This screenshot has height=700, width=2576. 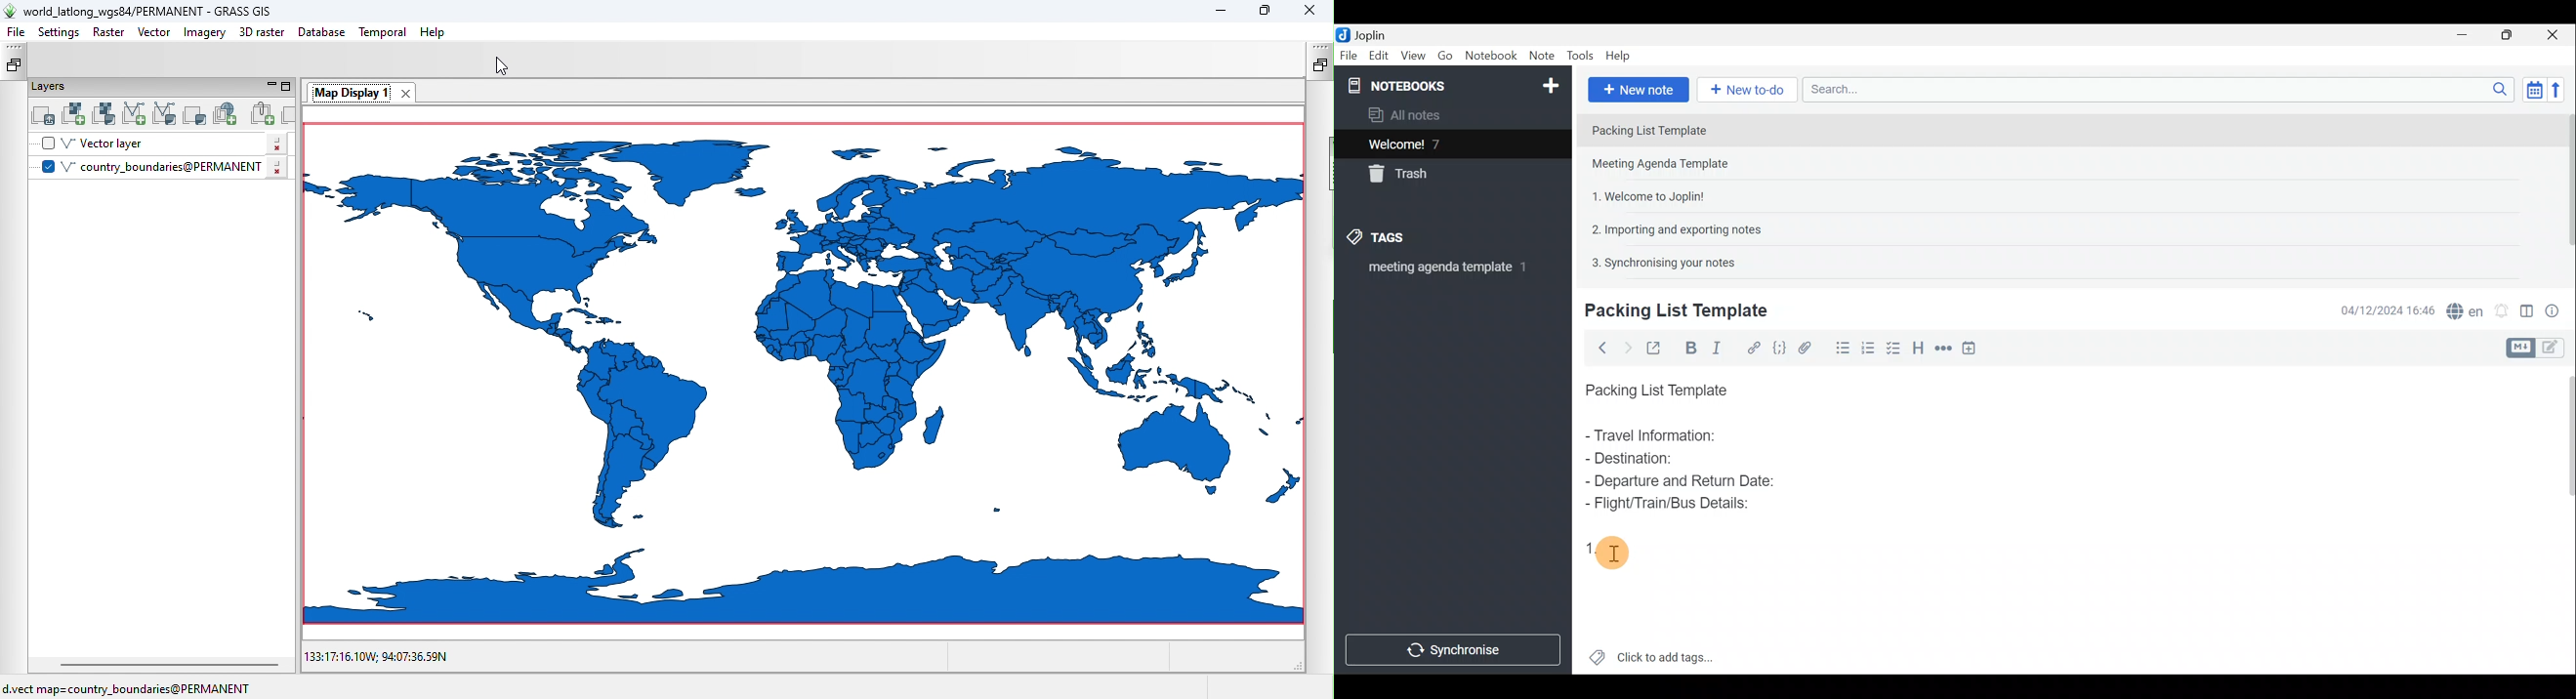 What do you see at coordinates (2469, 37) in the screenshot?
I see `Minimise` at bounding box center [2469, 37].